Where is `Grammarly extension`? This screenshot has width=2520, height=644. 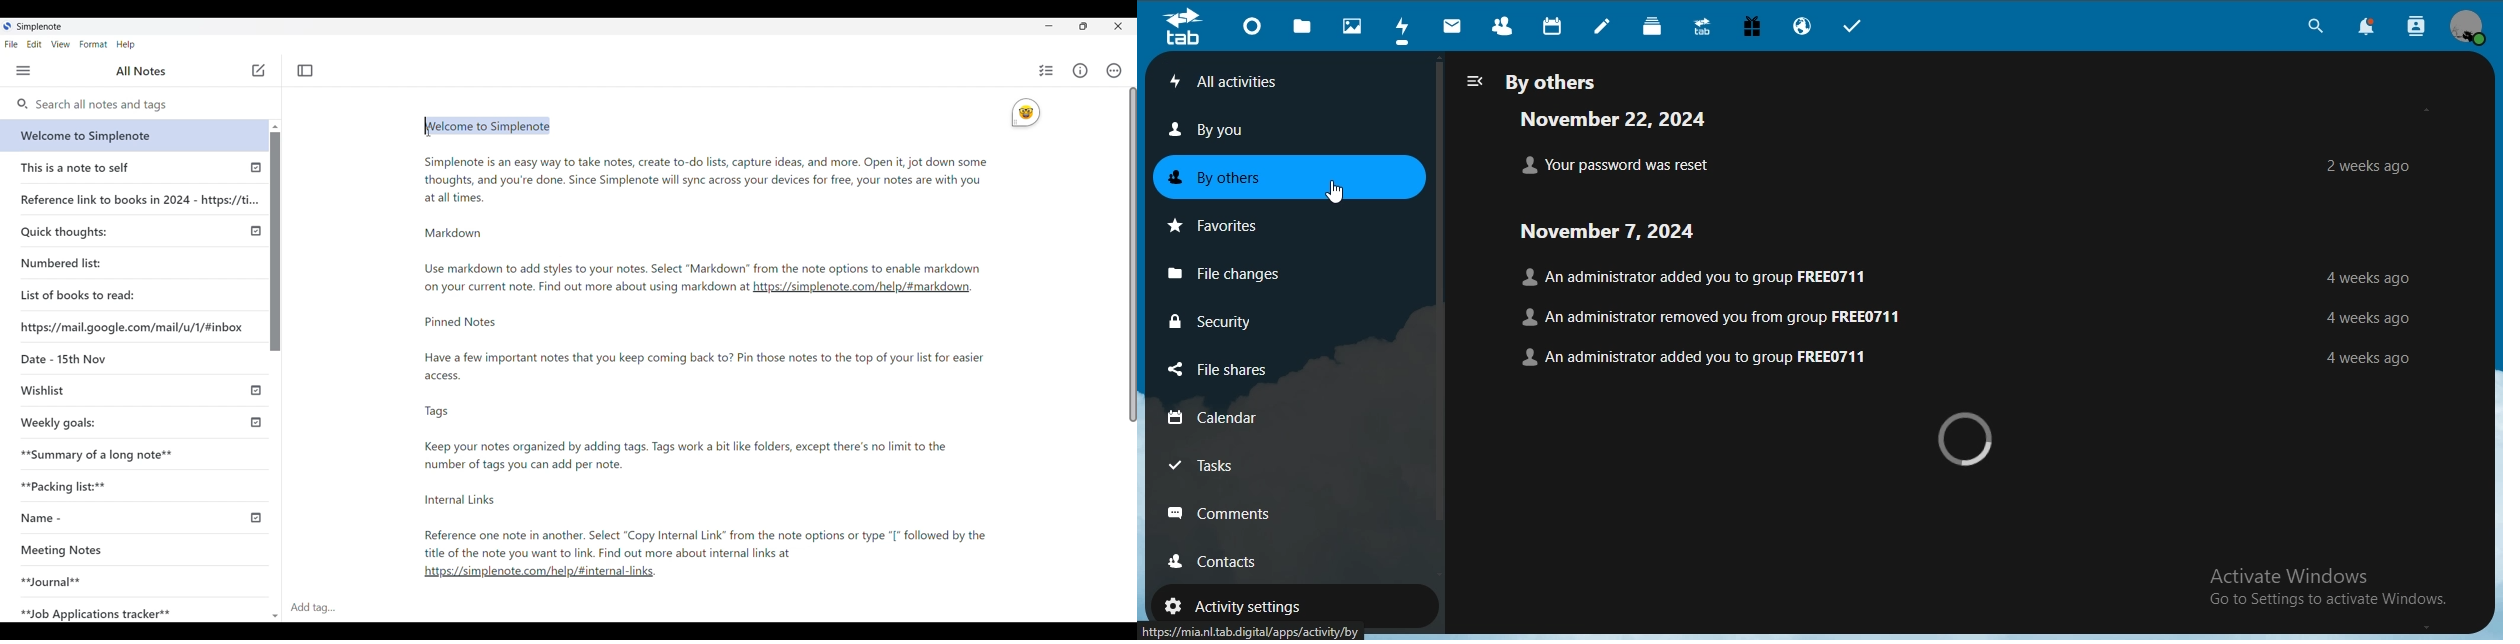 Grammarly extension is located at coordinates (1026, 113).